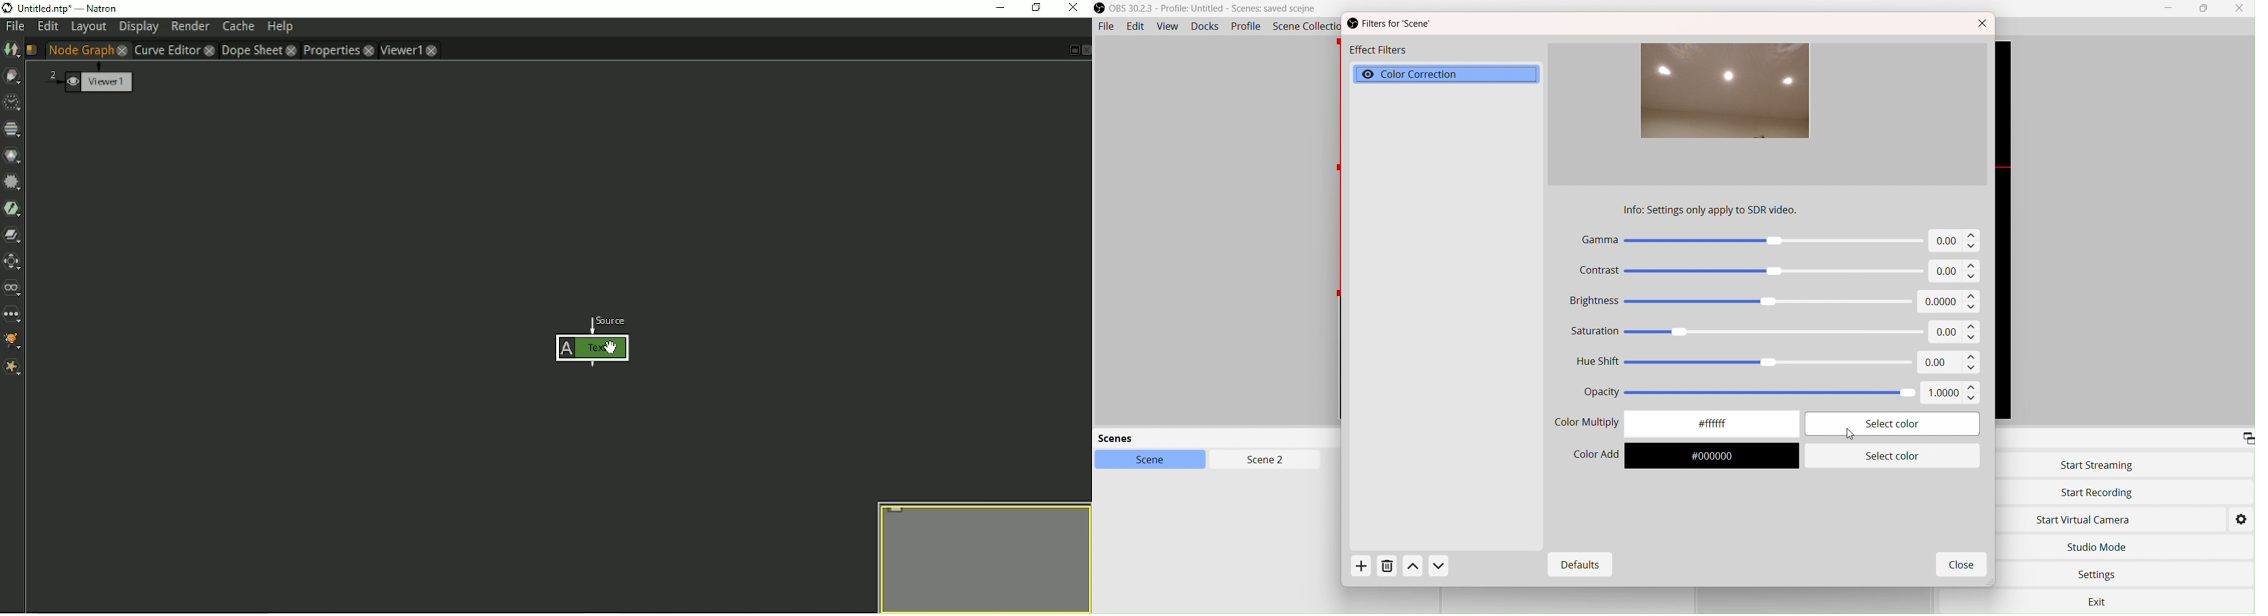 This screenshot has height=616, width=2268. What do you see at coordinates (14, 76) in the screenshot?
I see `Draw` at bounding box center [14, 76].